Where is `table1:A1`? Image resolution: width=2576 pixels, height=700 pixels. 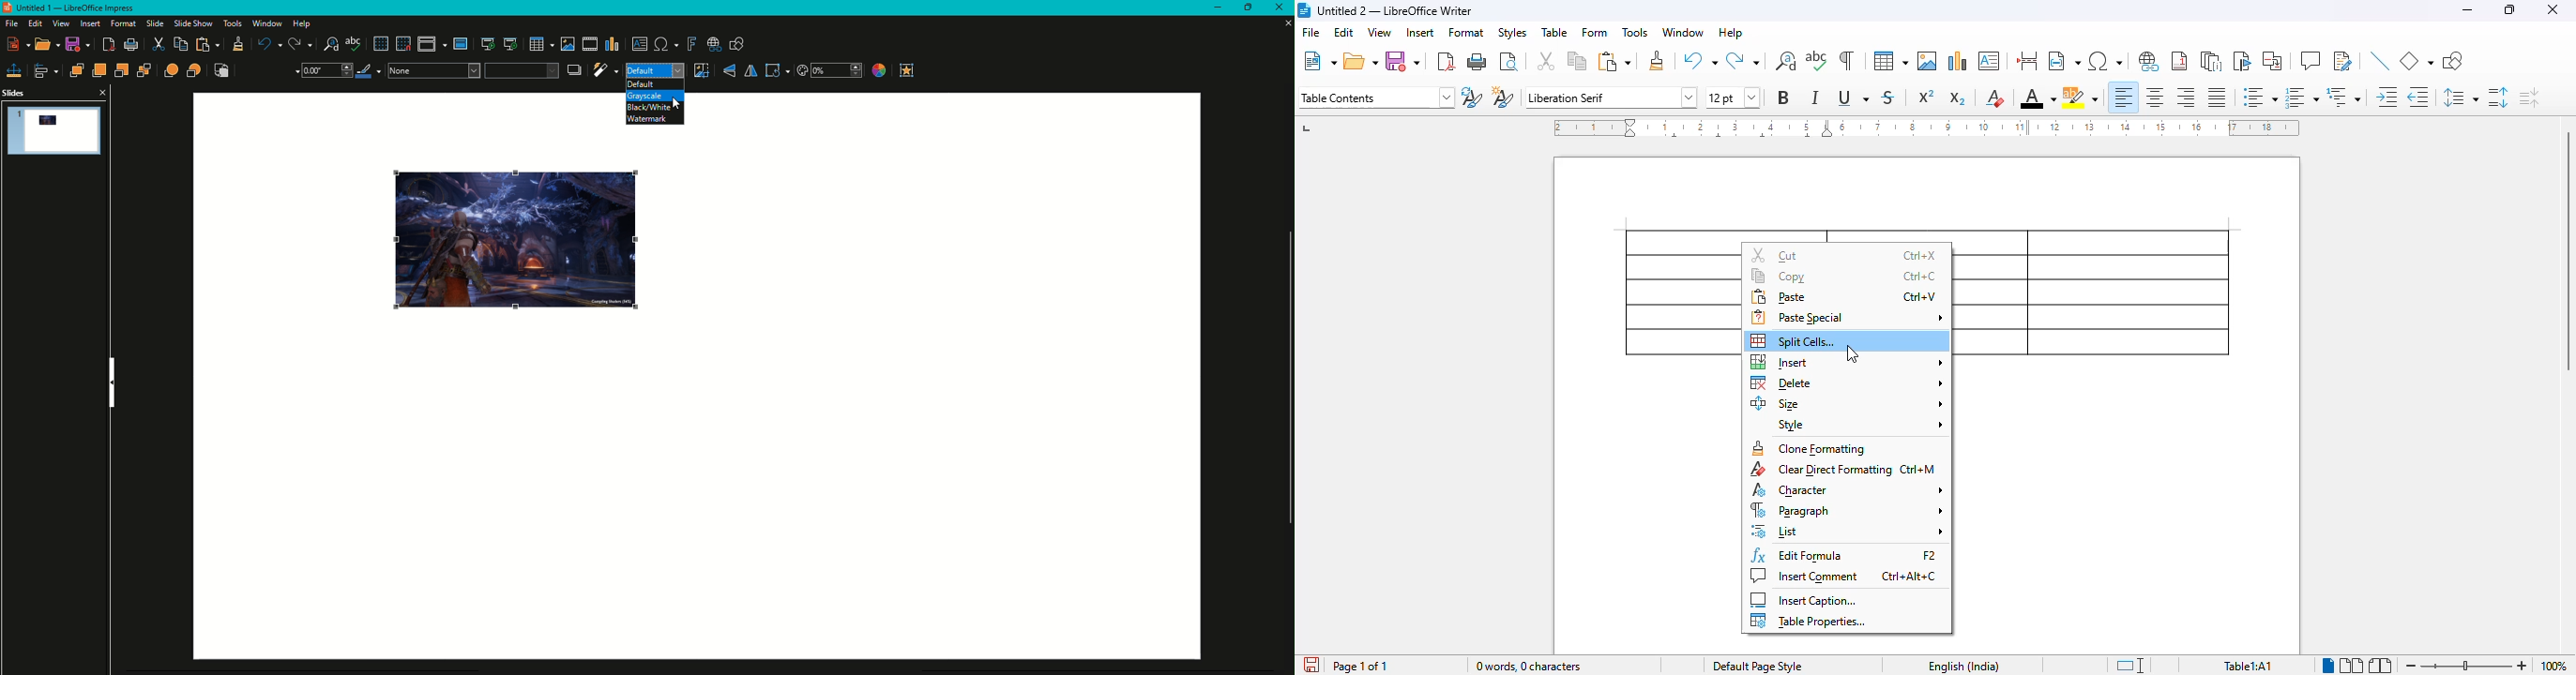
table1:A1 is located at coordinates (2248, 665).